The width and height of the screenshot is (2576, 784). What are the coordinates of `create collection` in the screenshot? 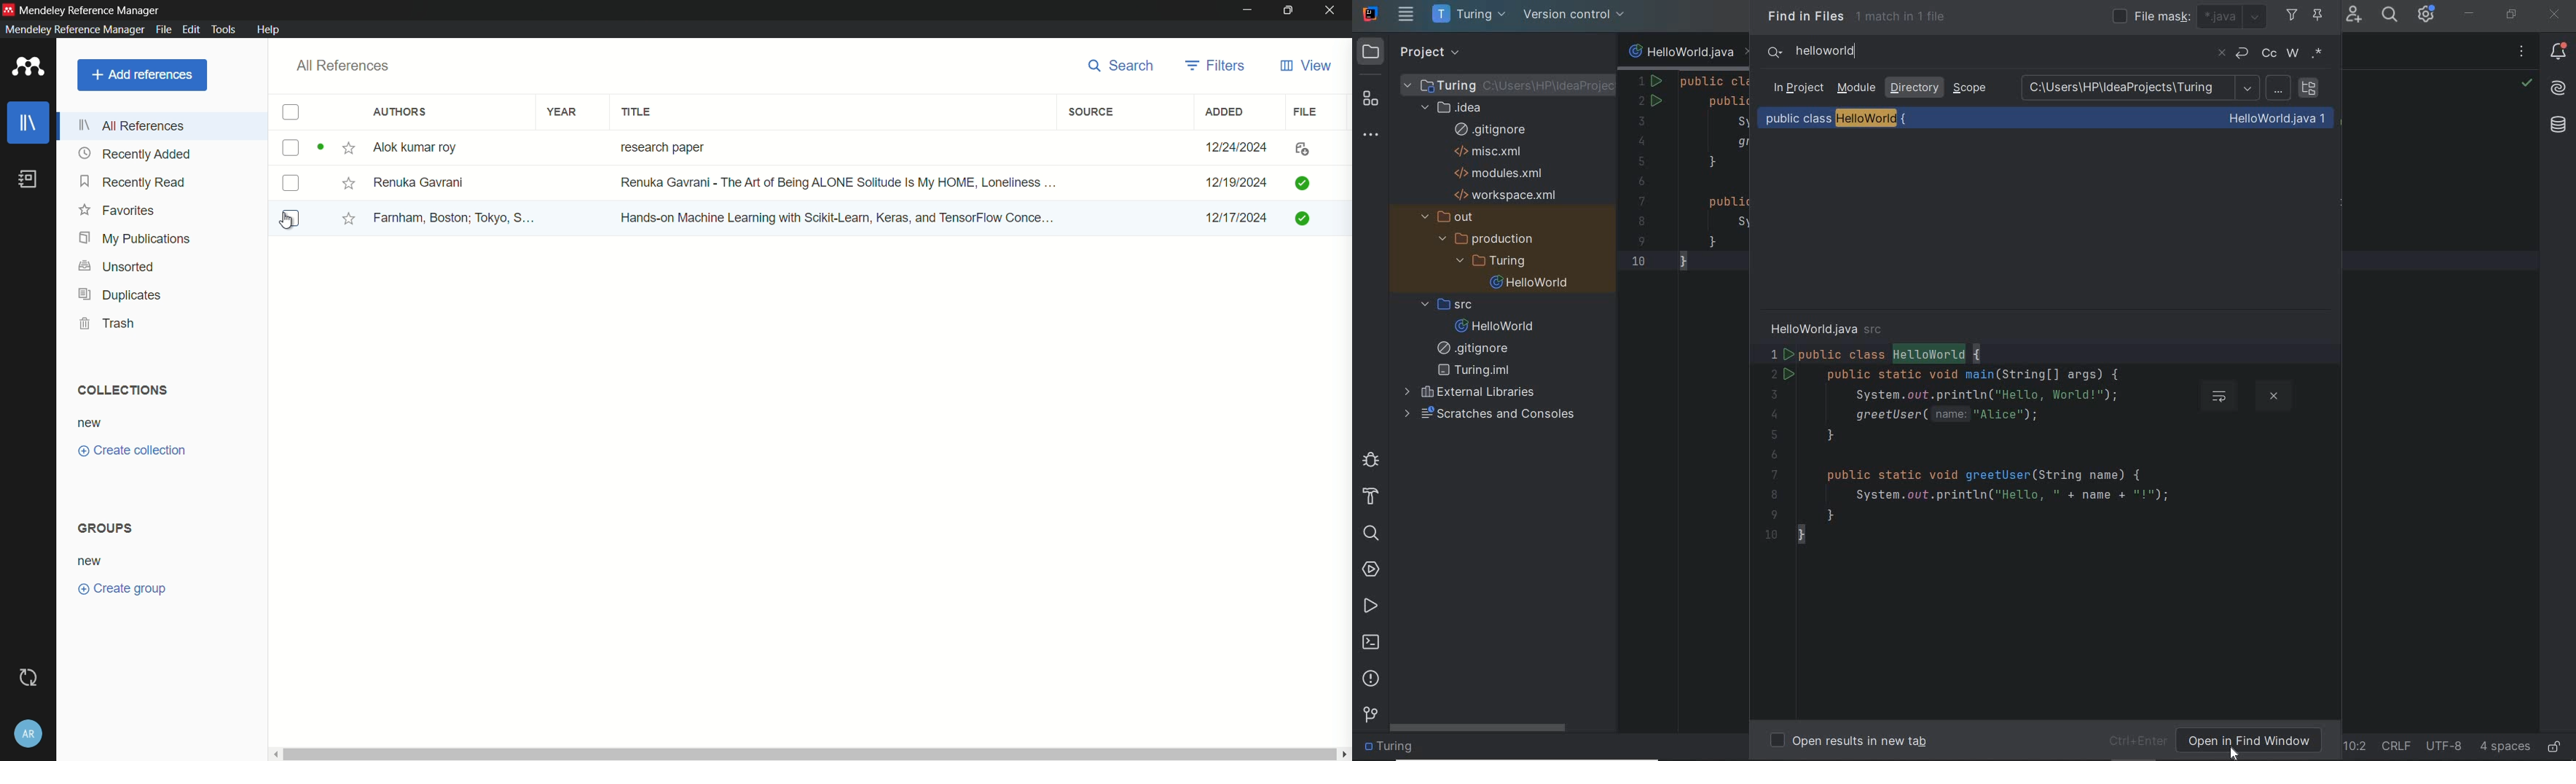 It's located at (130, 451).